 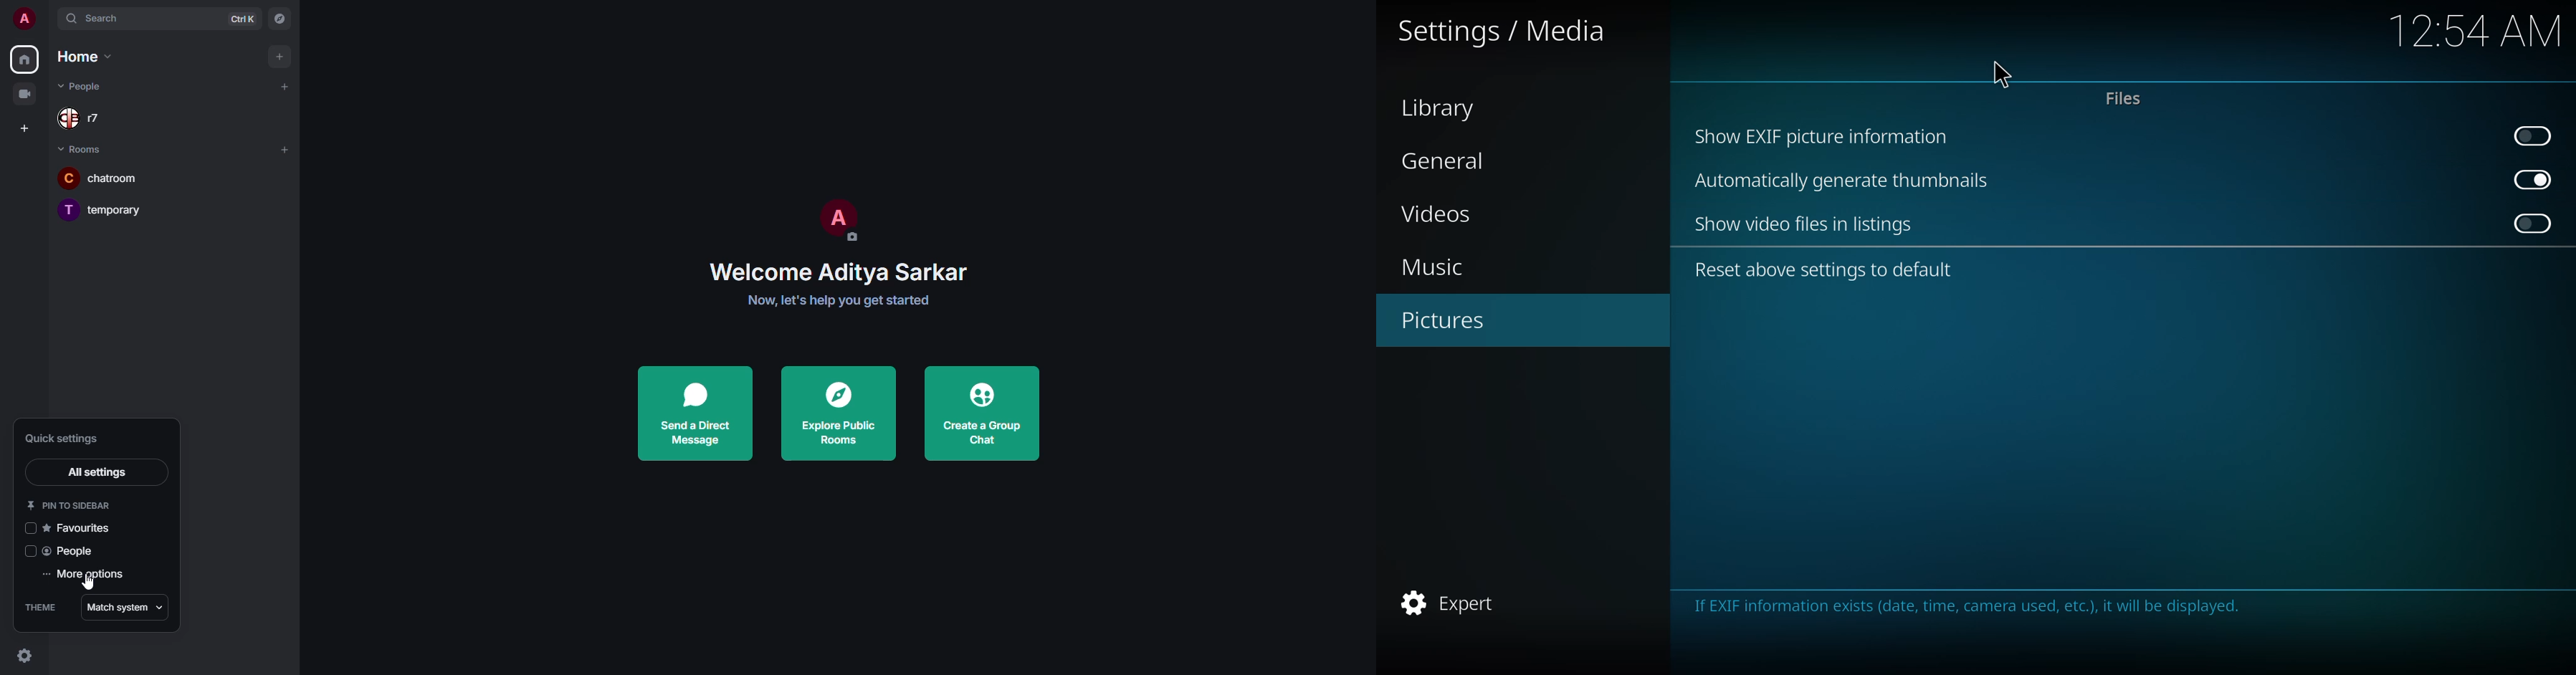 I want to click on settings media, so click(x=1505, y=31).